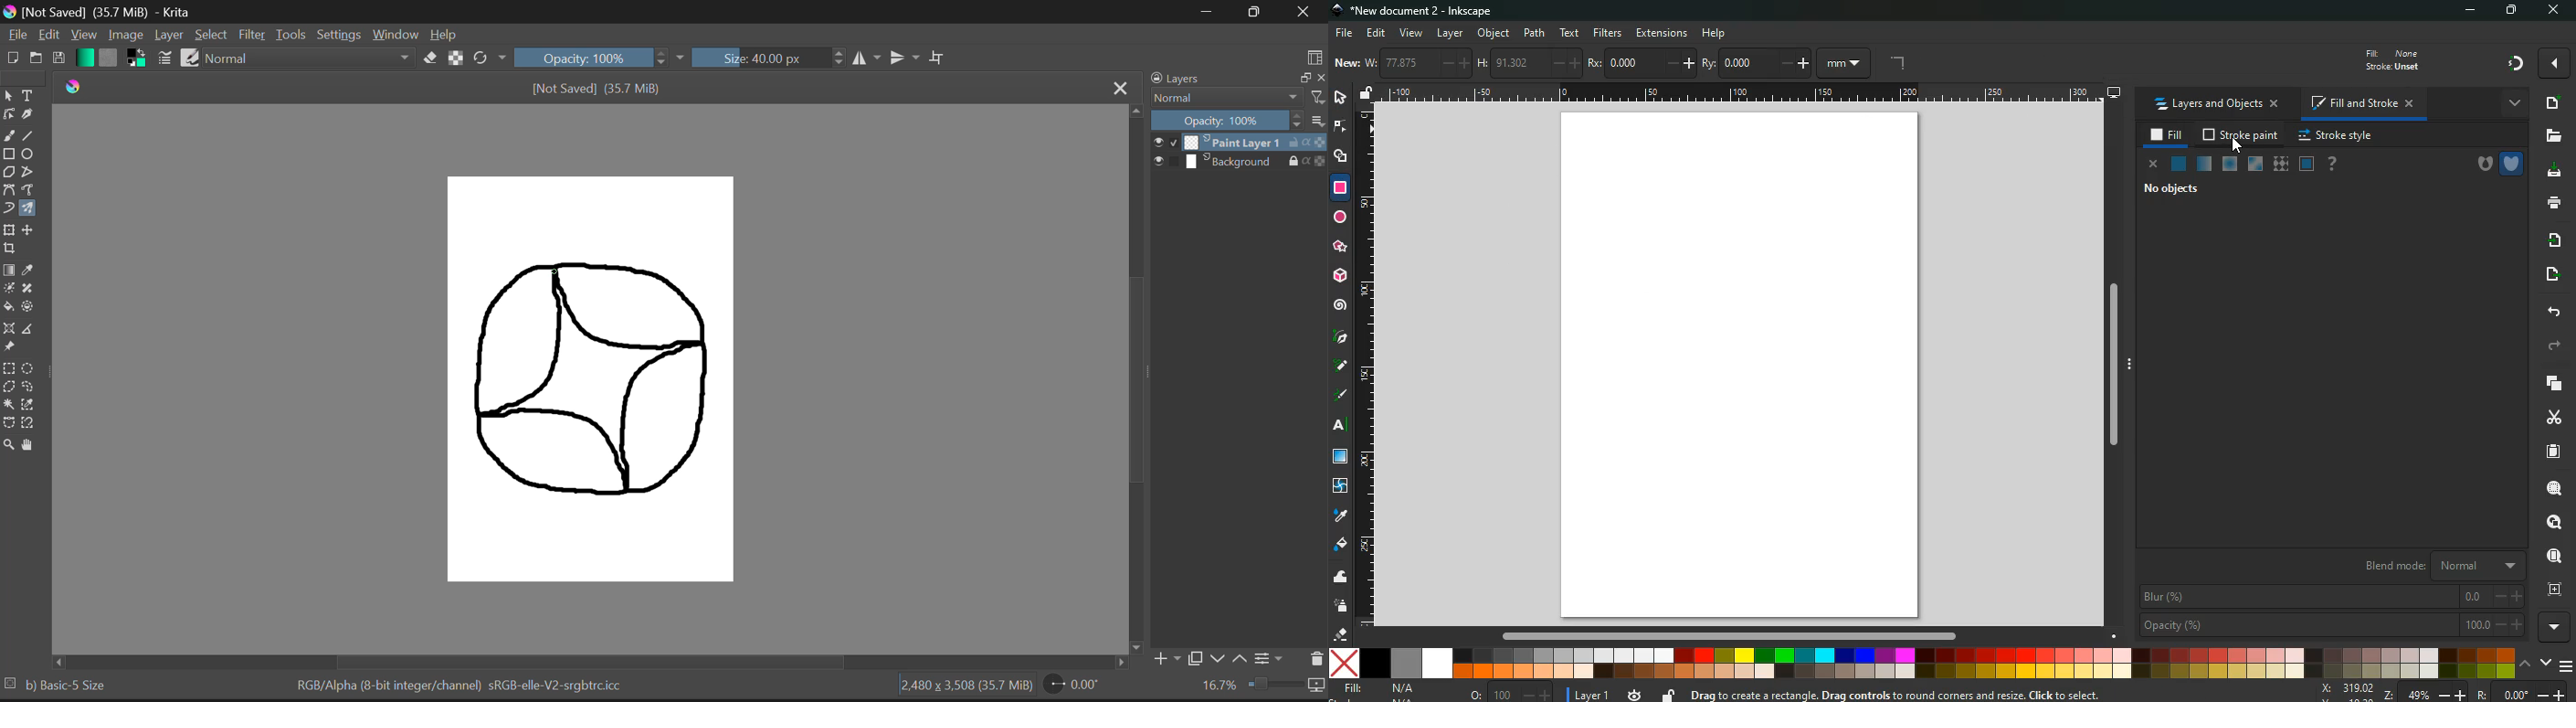 The image size is (2576, 728). Describe the element at coordinates (35, 59) in the screenshot. I see `Open` at that location.